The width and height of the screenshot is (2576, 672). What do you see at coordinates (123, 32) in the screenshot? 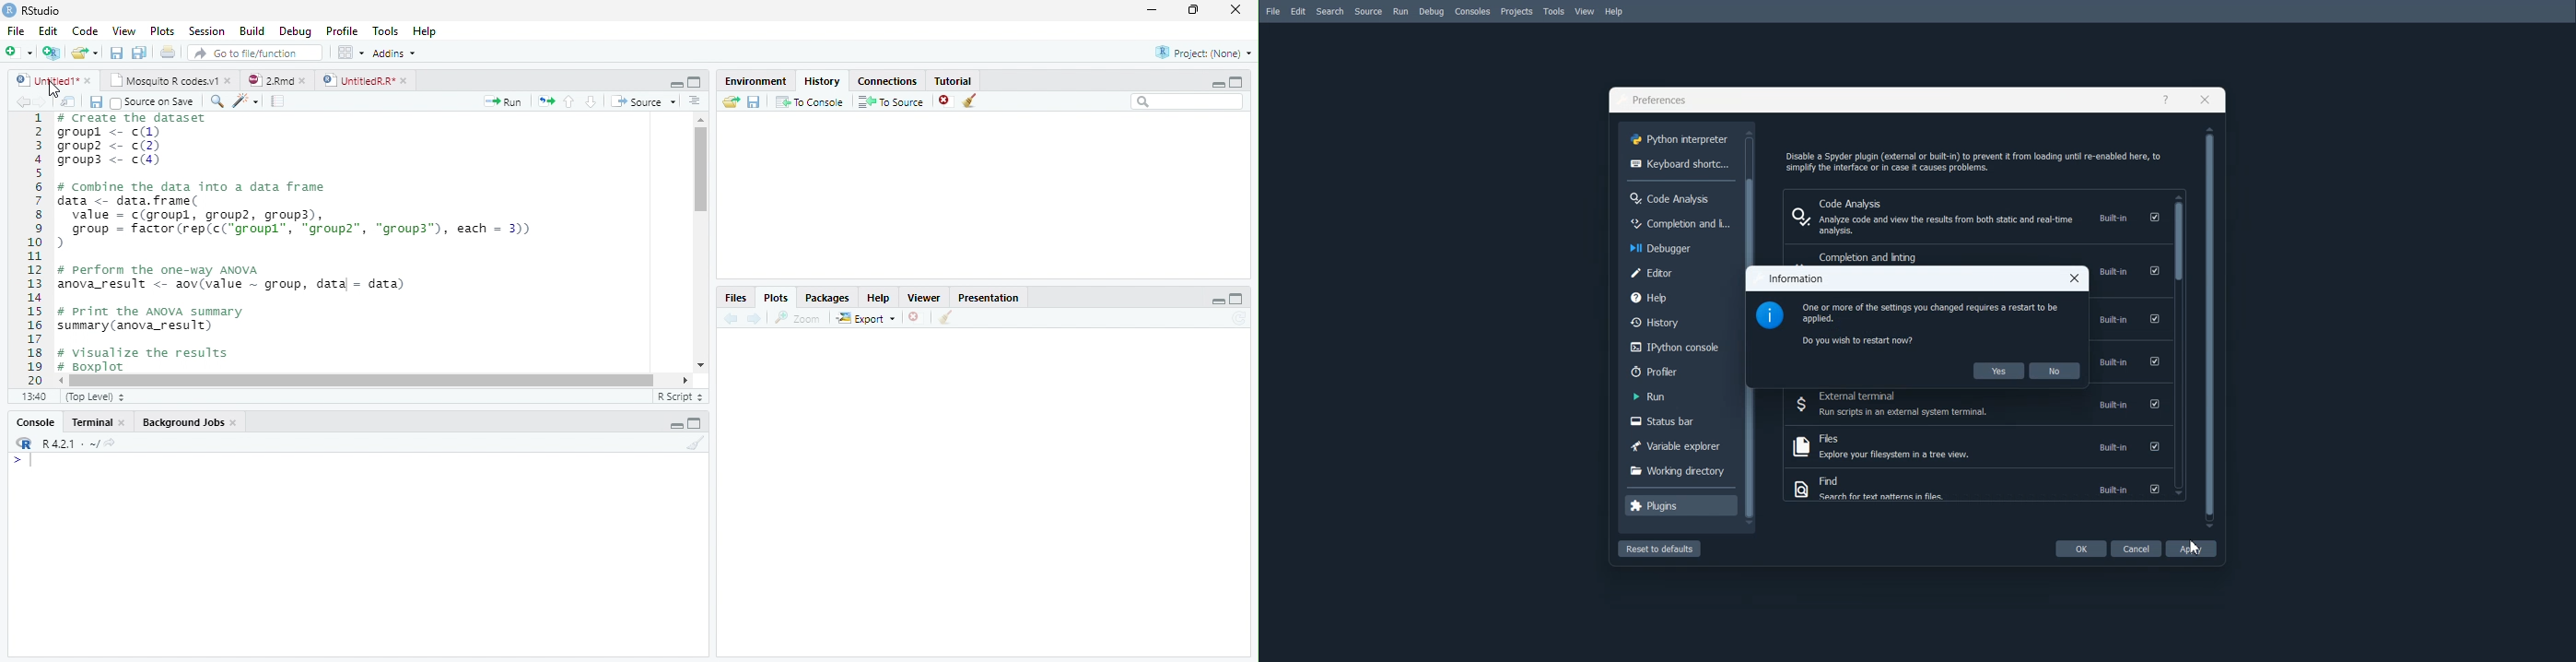
I see `View` at bounding box center [123, 32].